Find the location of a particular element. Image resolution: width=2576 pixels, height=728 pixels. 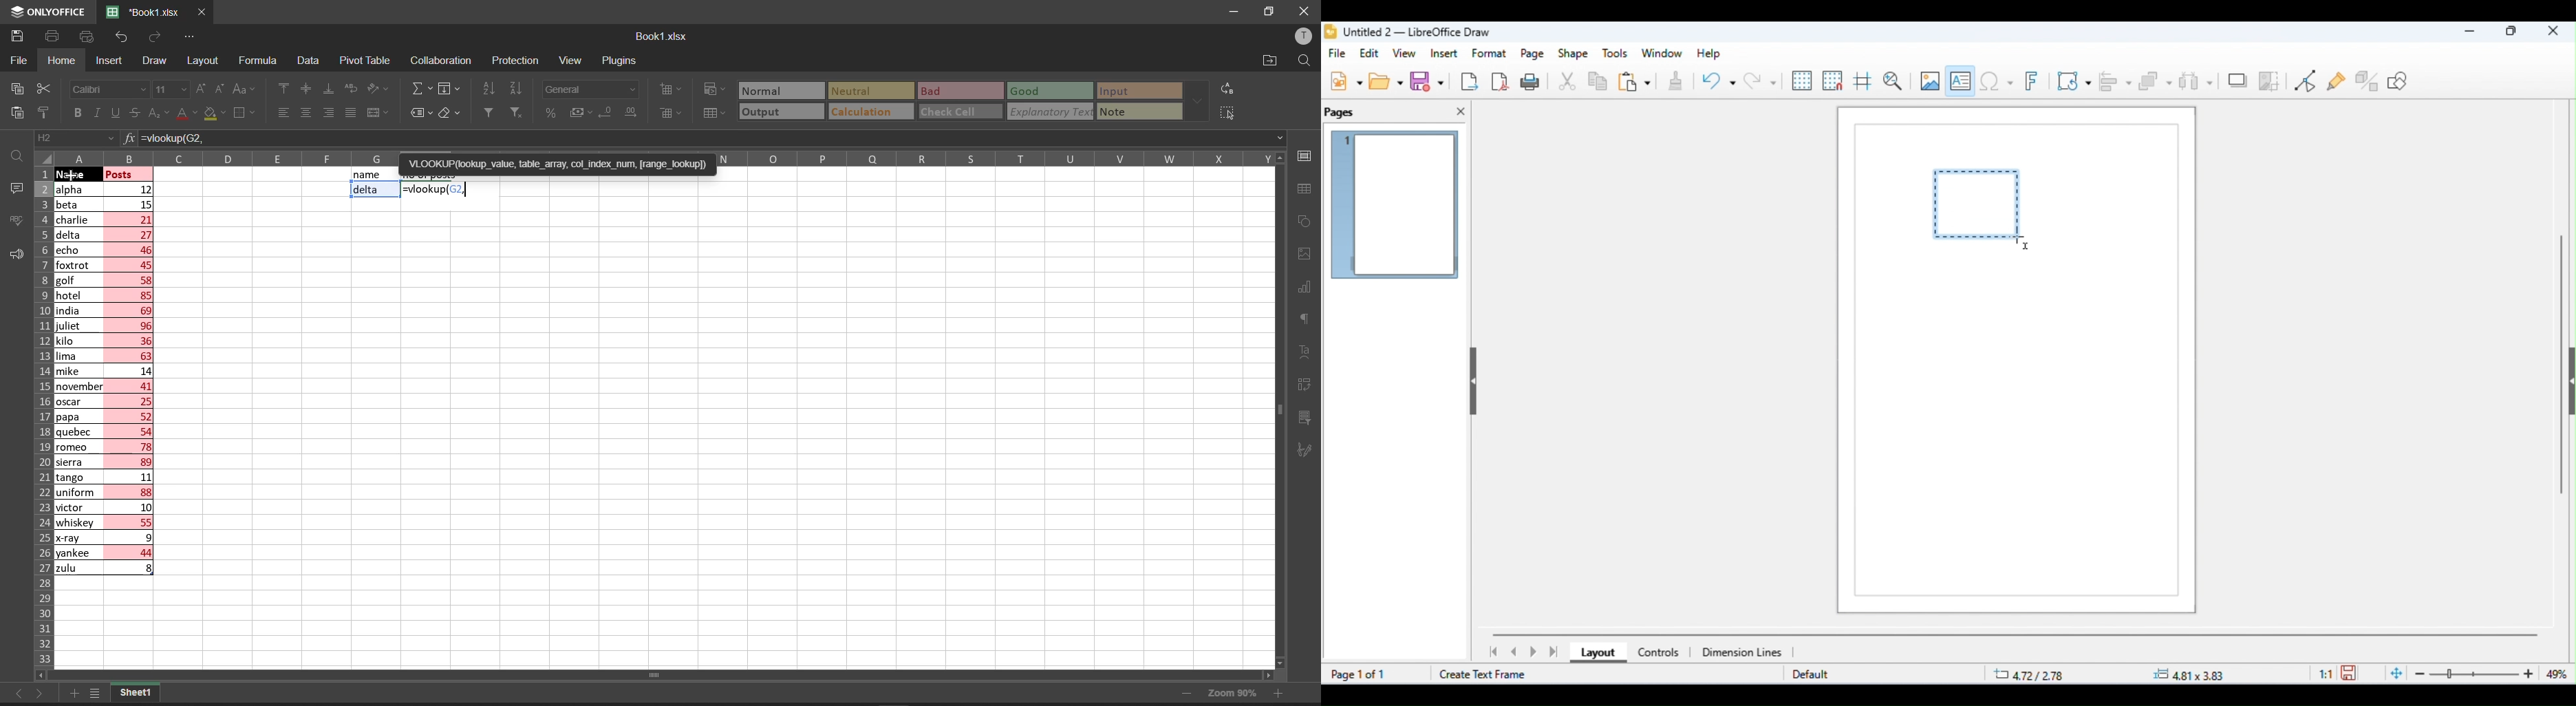

crop is located at coordinates (2269, 80).